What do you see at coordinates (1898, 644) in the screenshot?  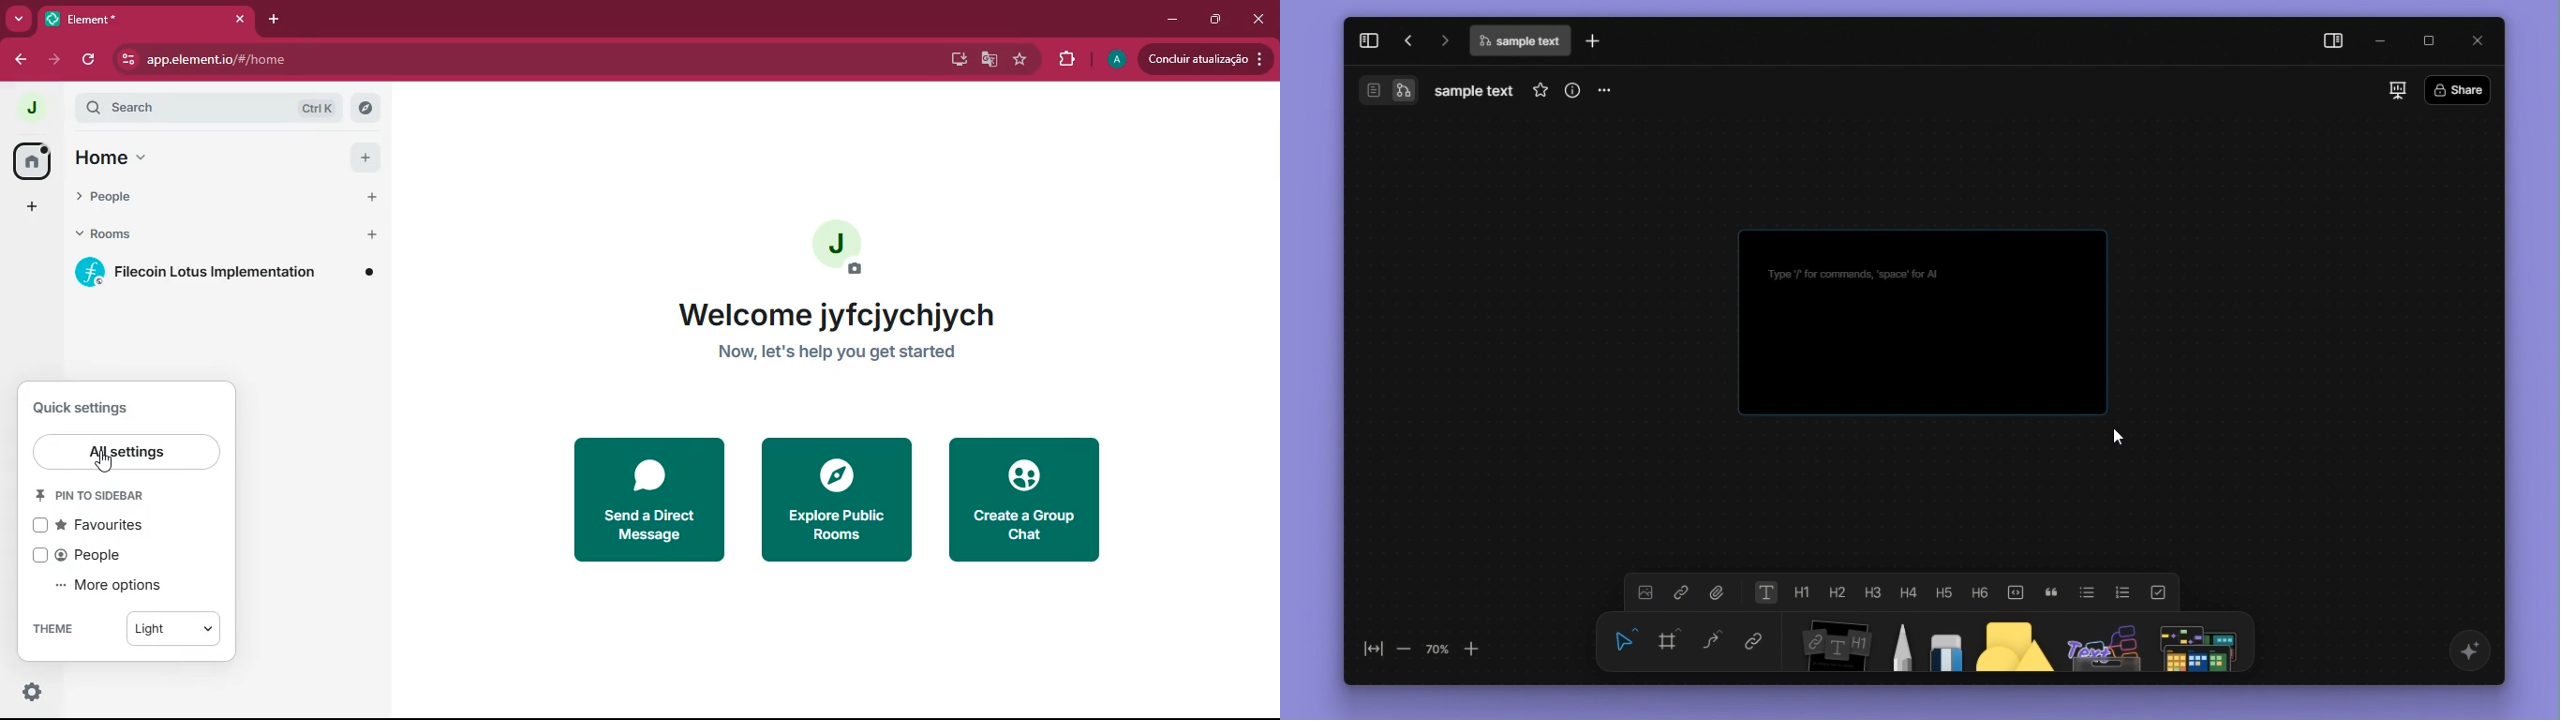 I see `pen` at bounding box center [1898, 644].